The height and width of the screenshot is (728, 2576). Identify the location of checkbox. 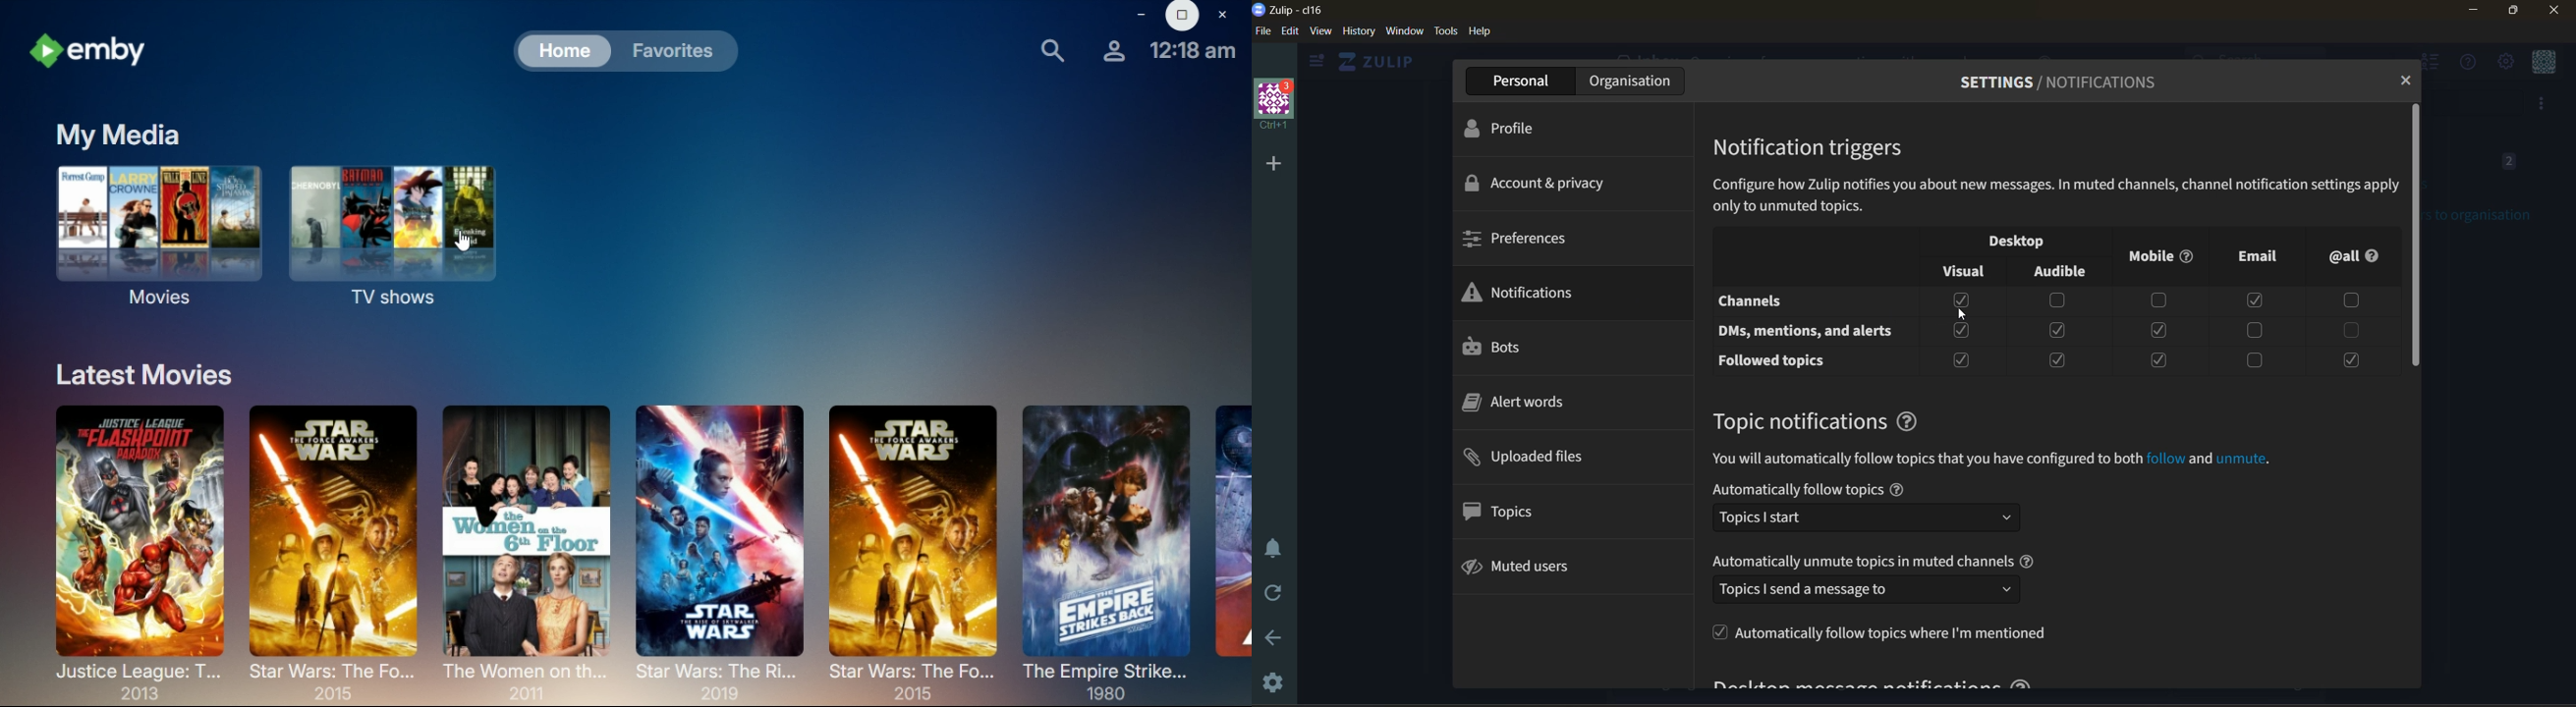
(1963, 300).